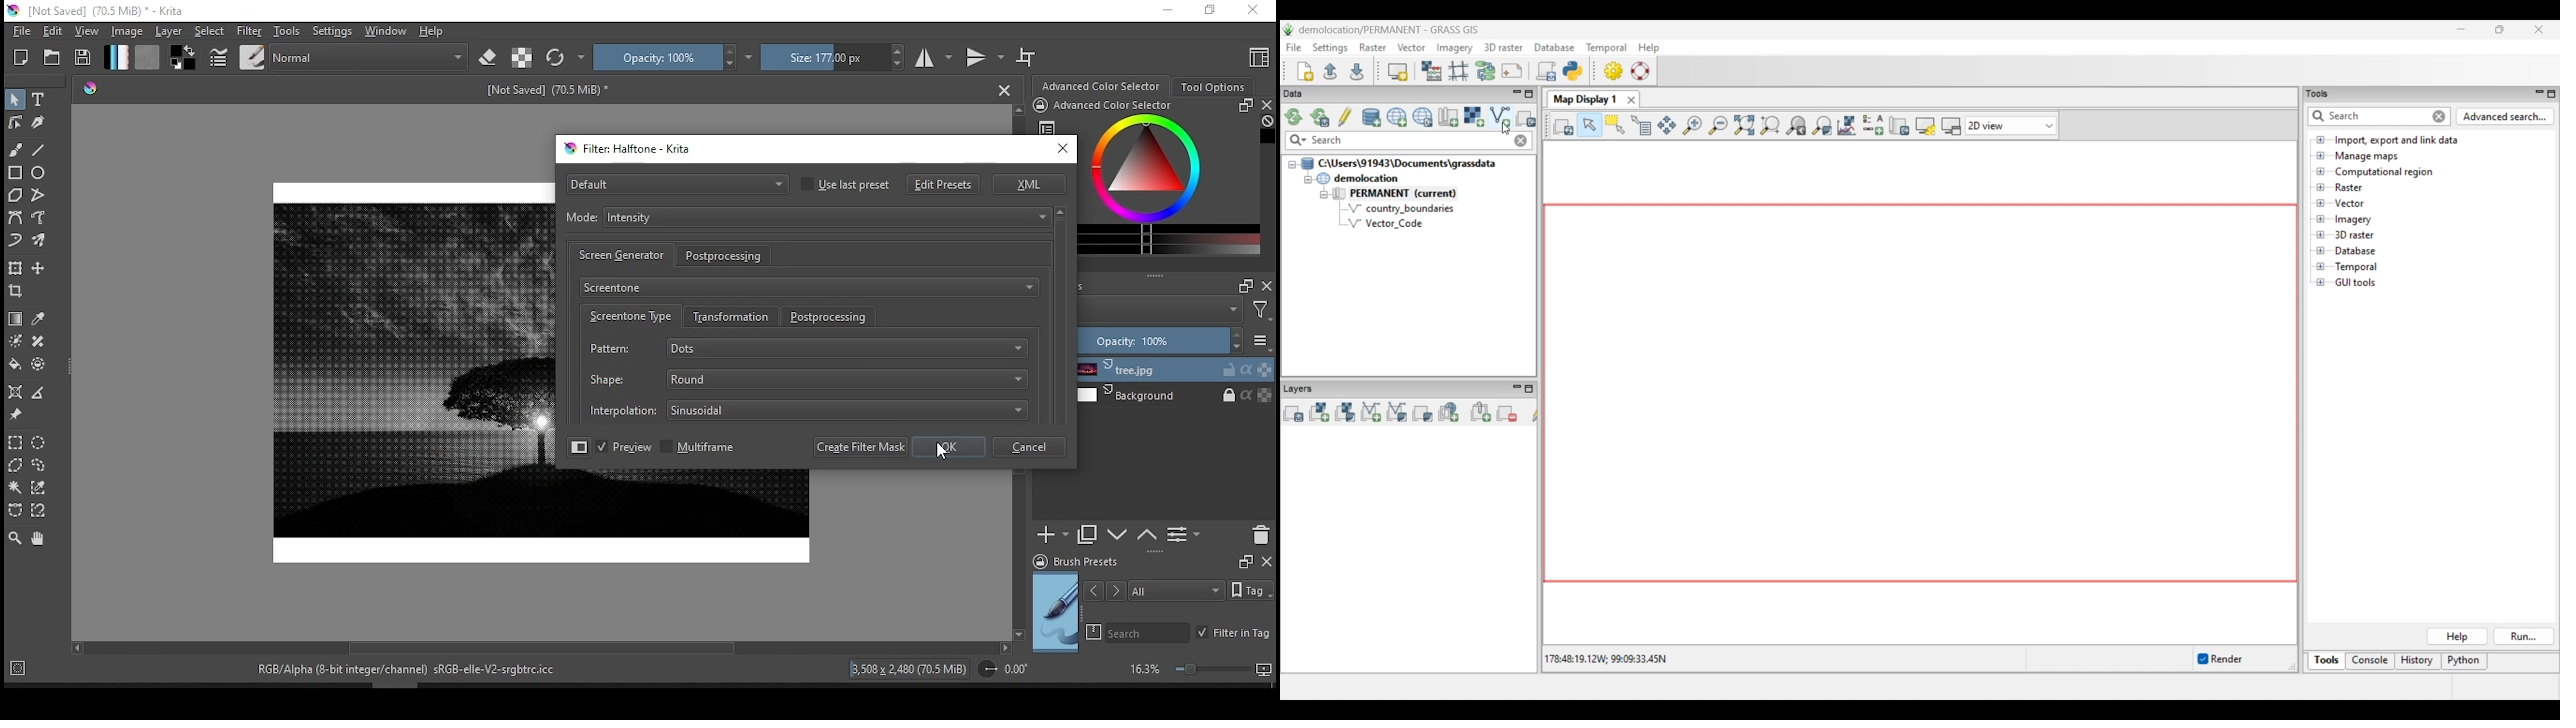  What do you see at coordinates (831, 317) in the screenshot?
I see `postprocessing` at bounding box center [831, 317].